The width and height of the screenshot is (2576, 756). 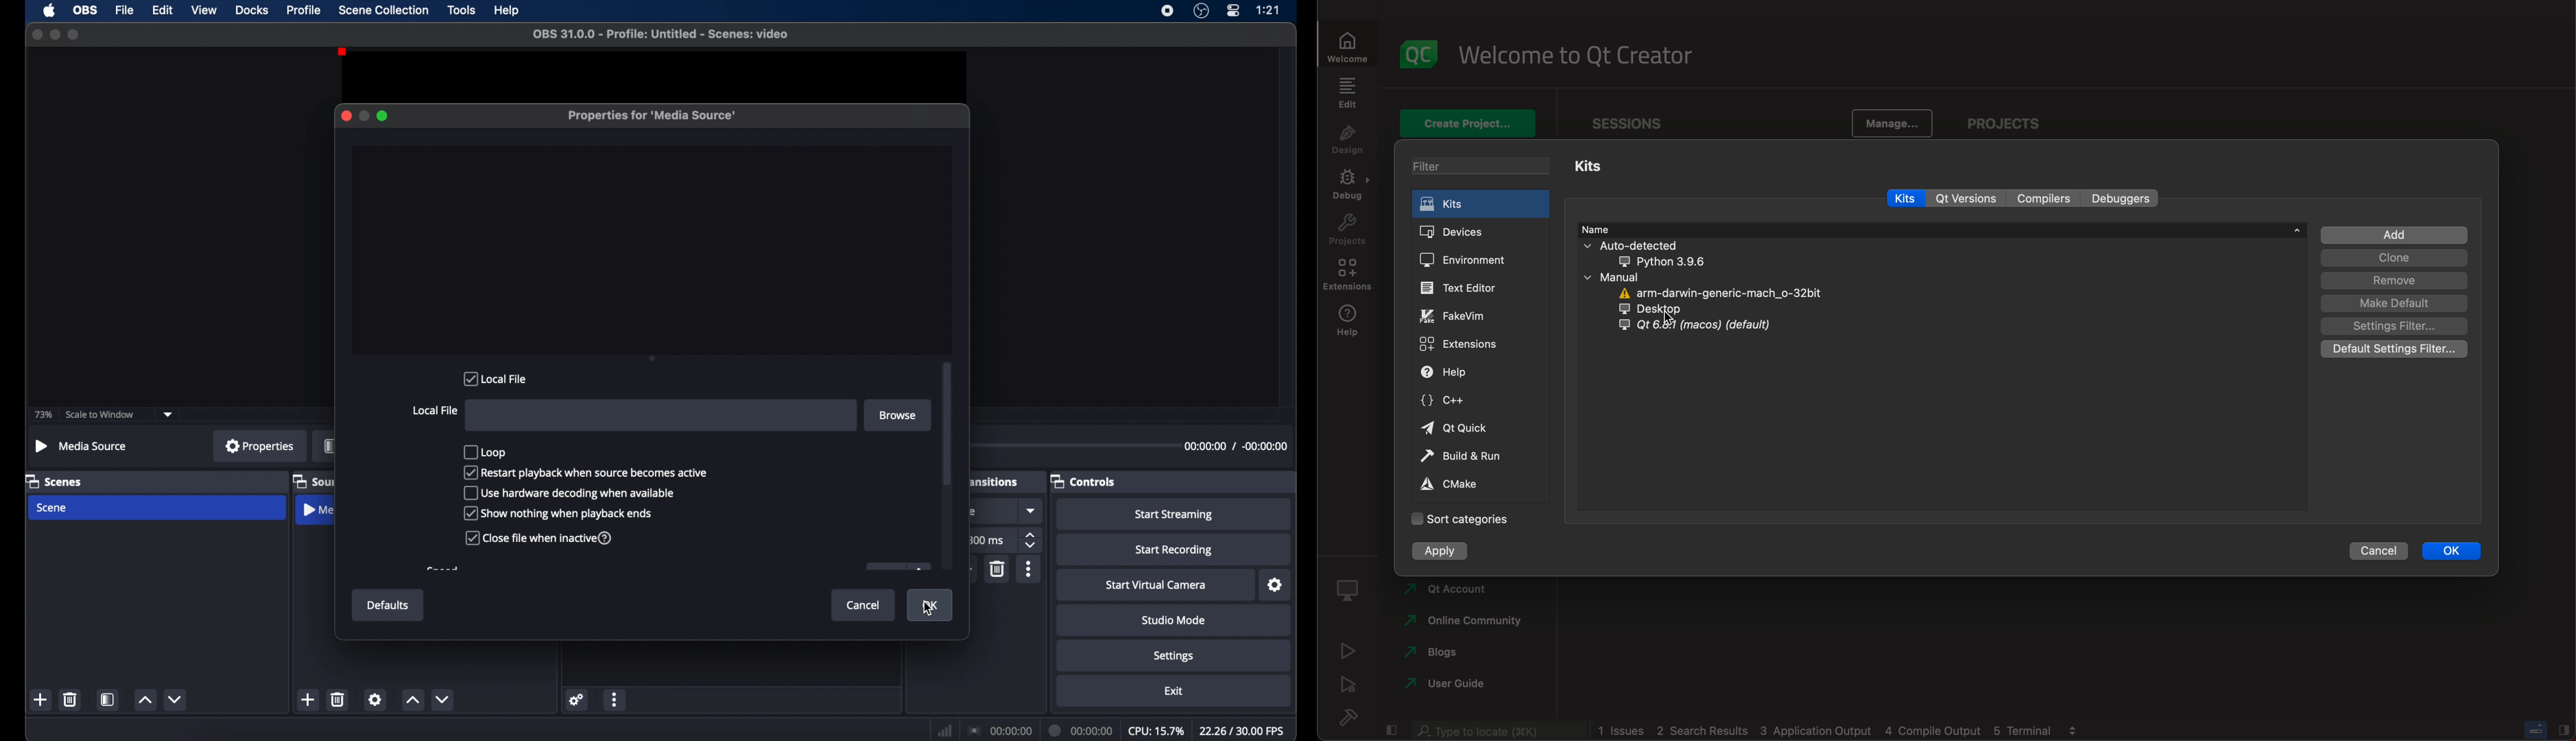 I want to click on create project, so click(x=1471, y=123).